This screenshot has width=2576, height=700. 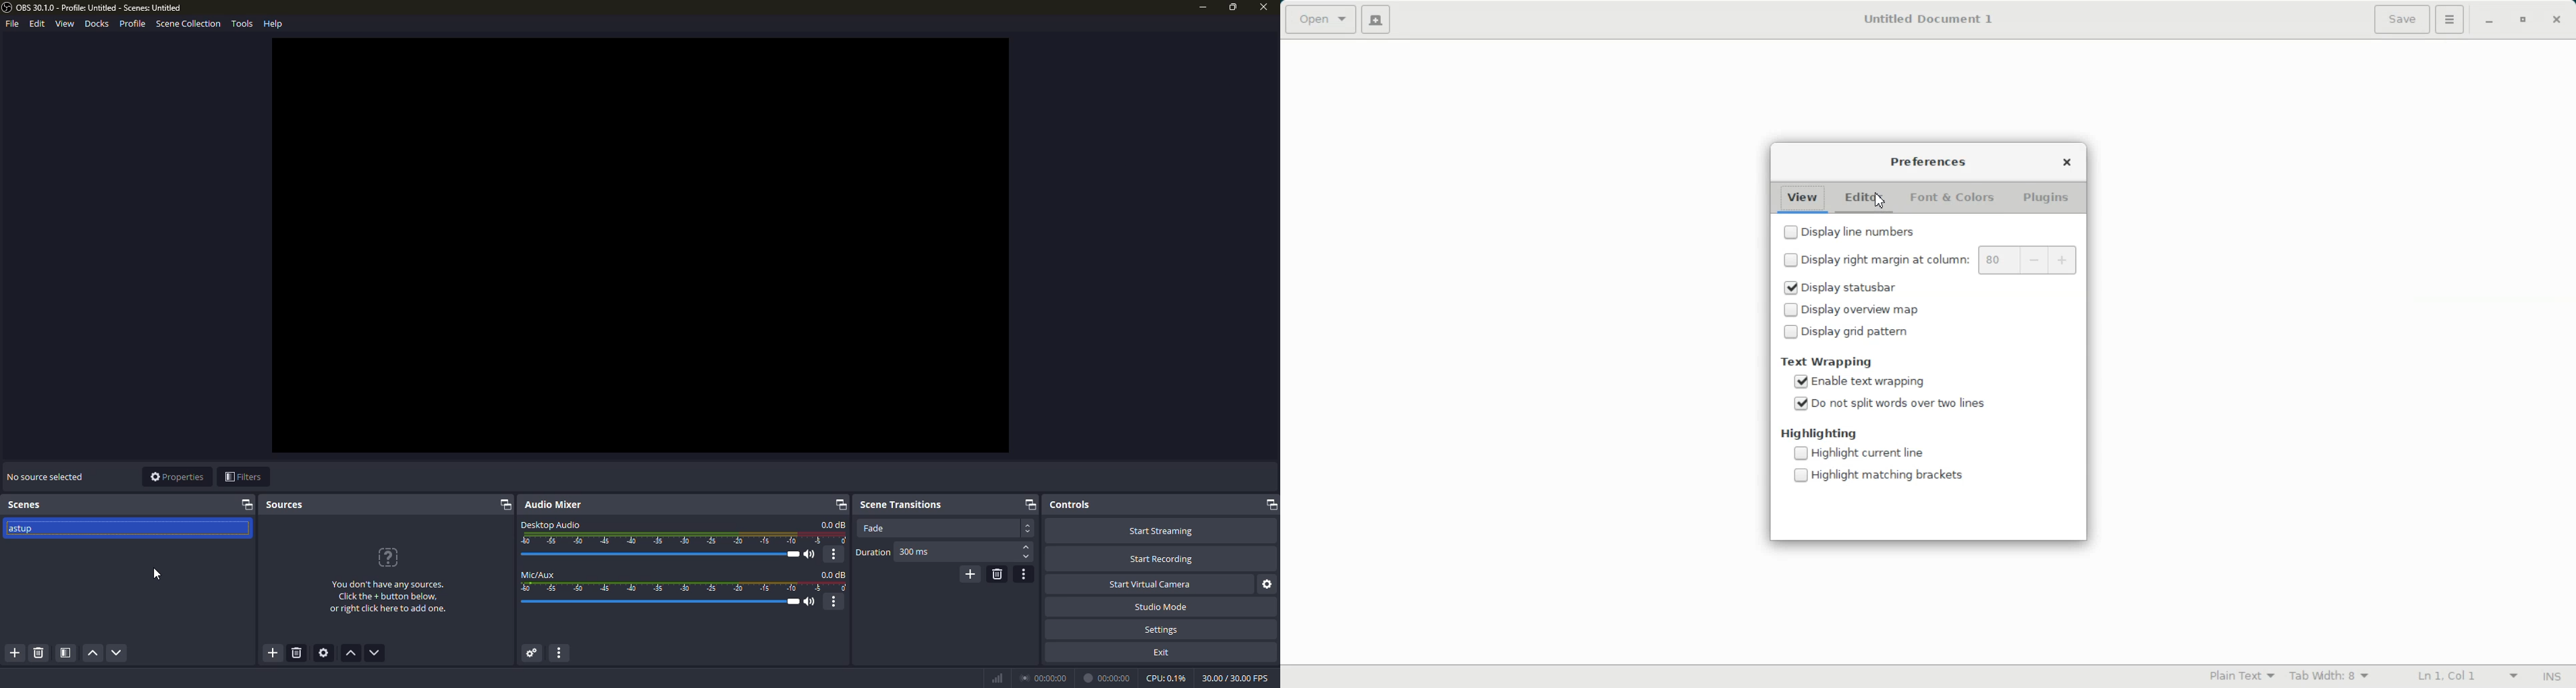 What do you see at coordinates (1262, 9) in the screenshot?
I see `close` at bounding box center [1262, 9].